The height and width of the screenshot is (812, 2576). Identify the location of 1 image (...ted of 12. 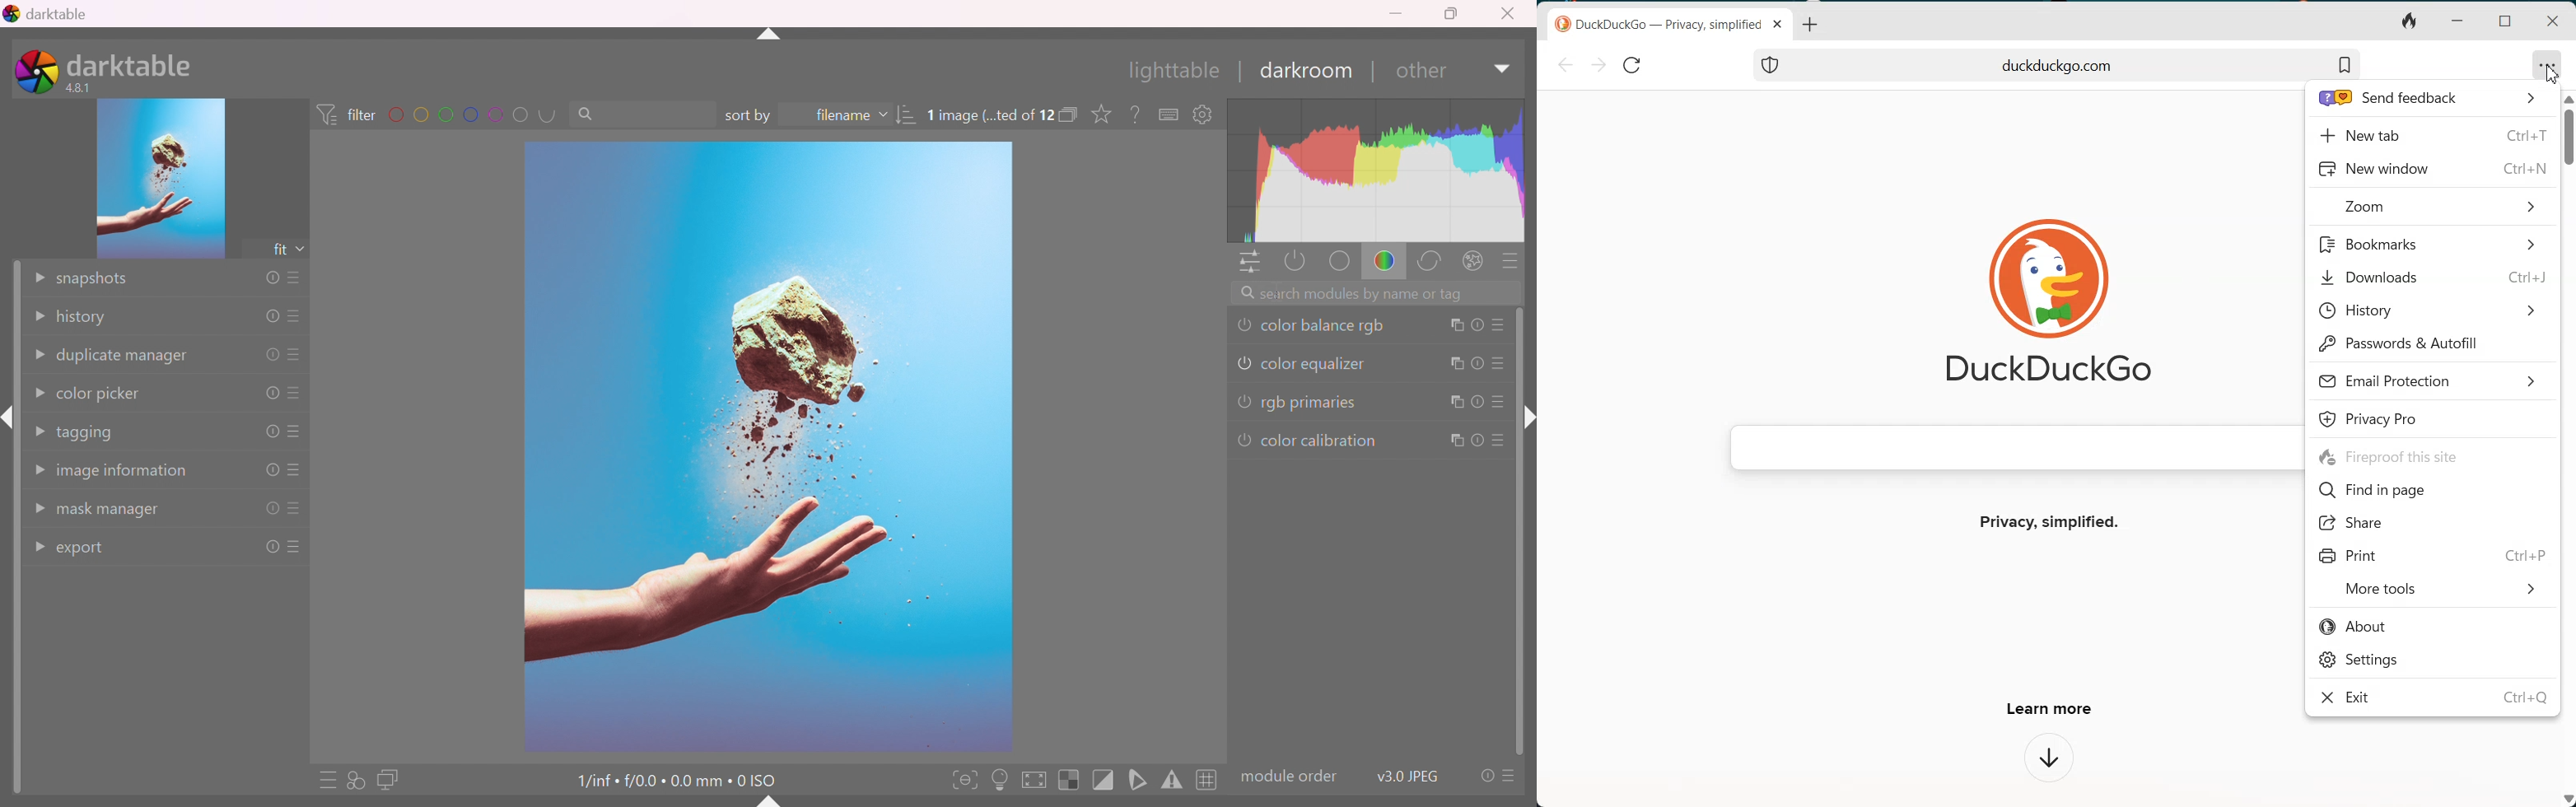
(992, 116).